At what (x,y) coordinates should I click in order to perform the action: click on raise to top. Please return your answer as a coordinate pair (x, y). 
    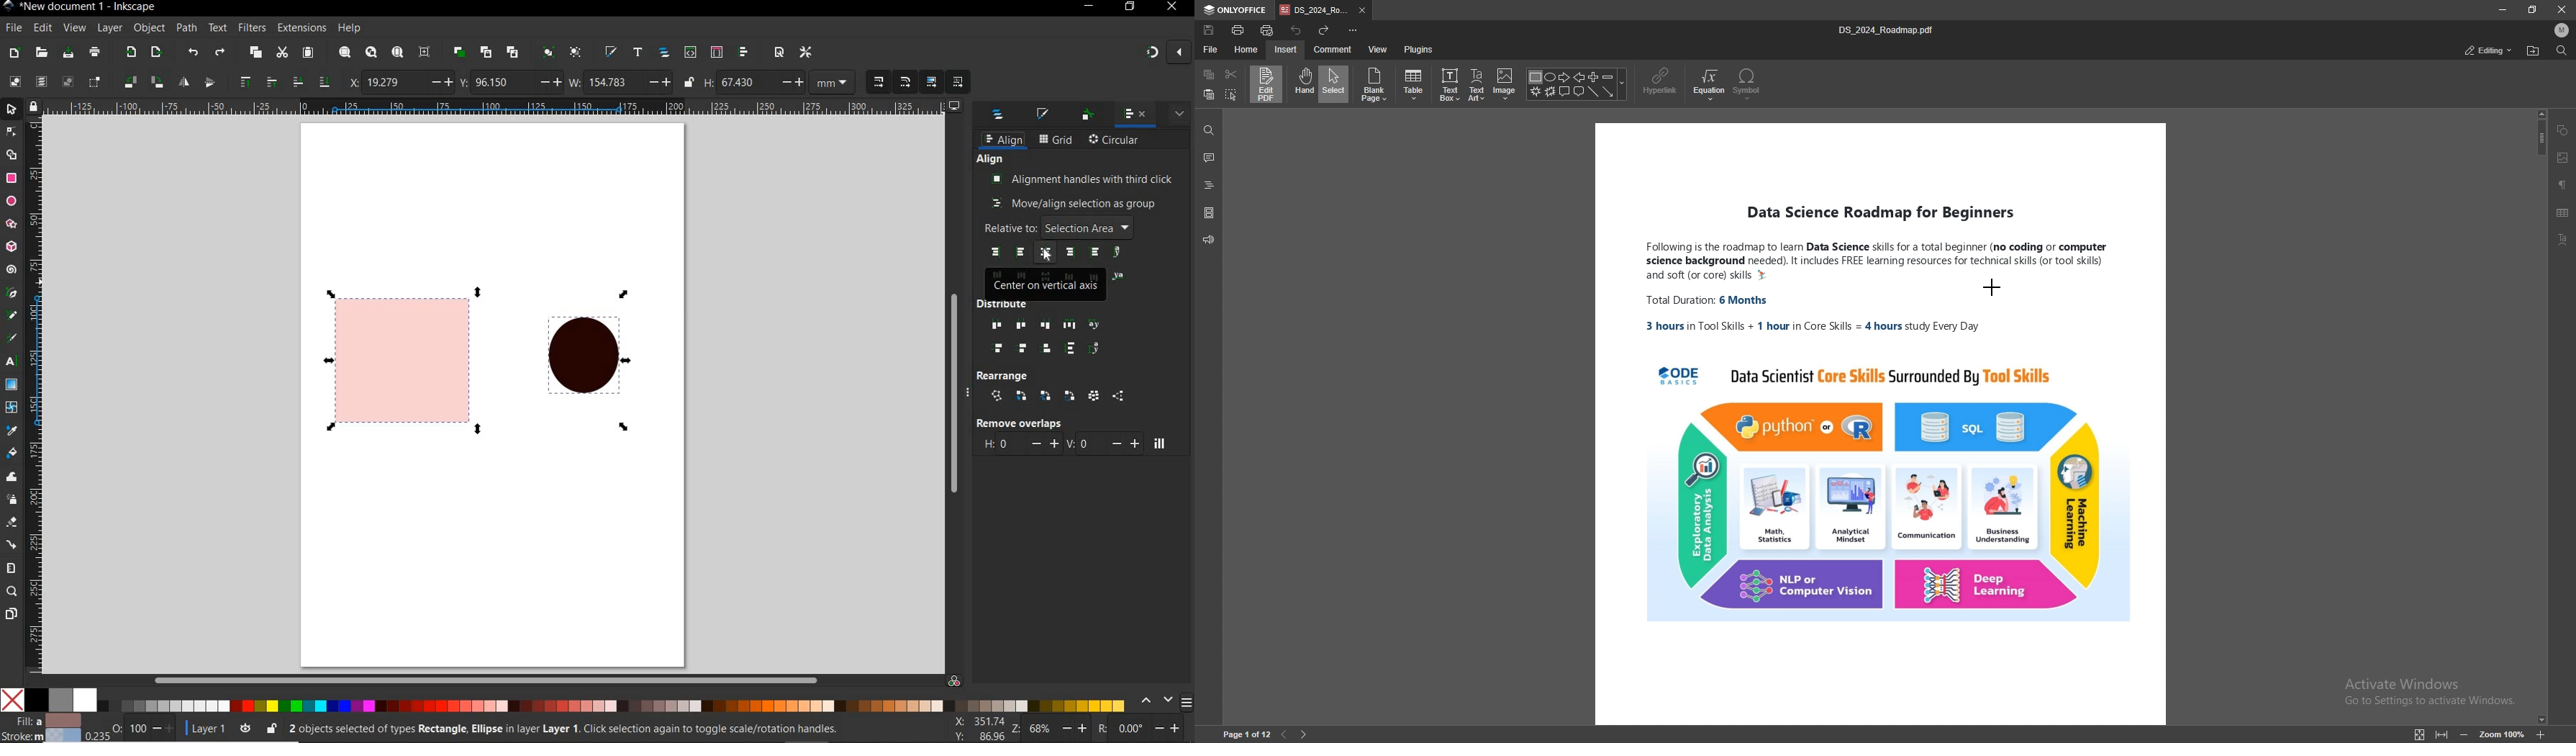
    Looking at the image, I should click on (247, 80).